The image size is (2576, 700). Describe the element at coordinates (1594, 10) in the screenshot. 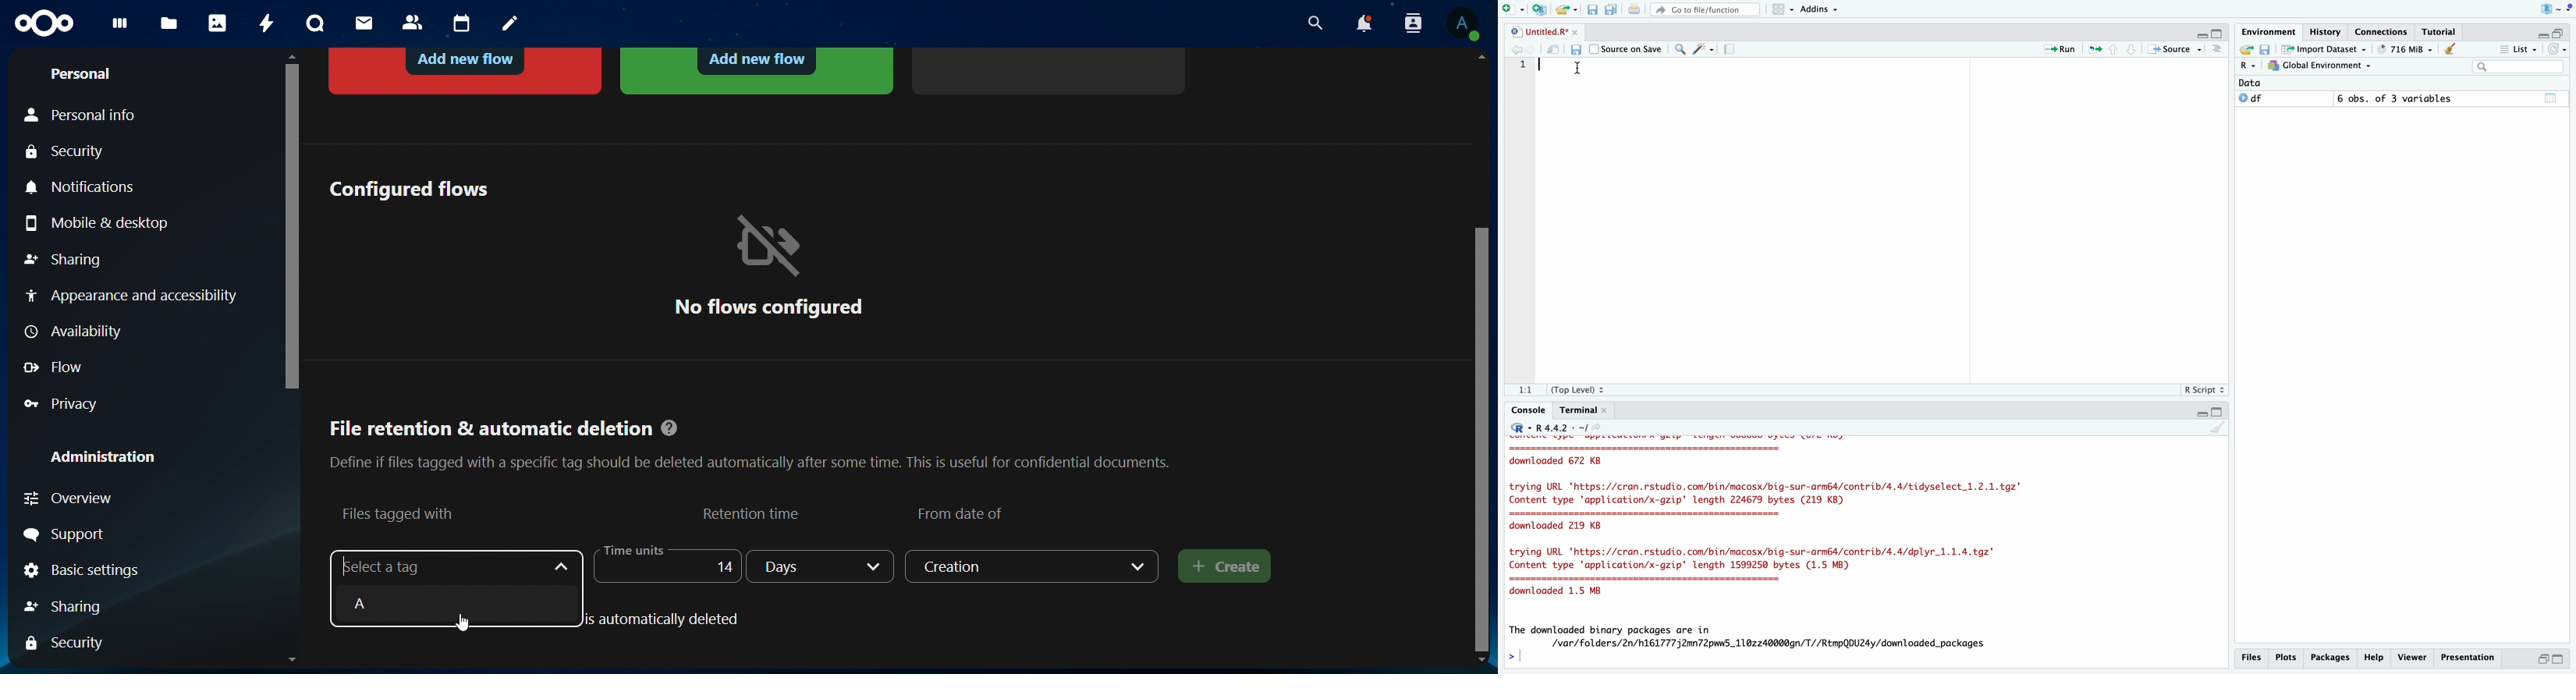

I see `Save current file` at that location.